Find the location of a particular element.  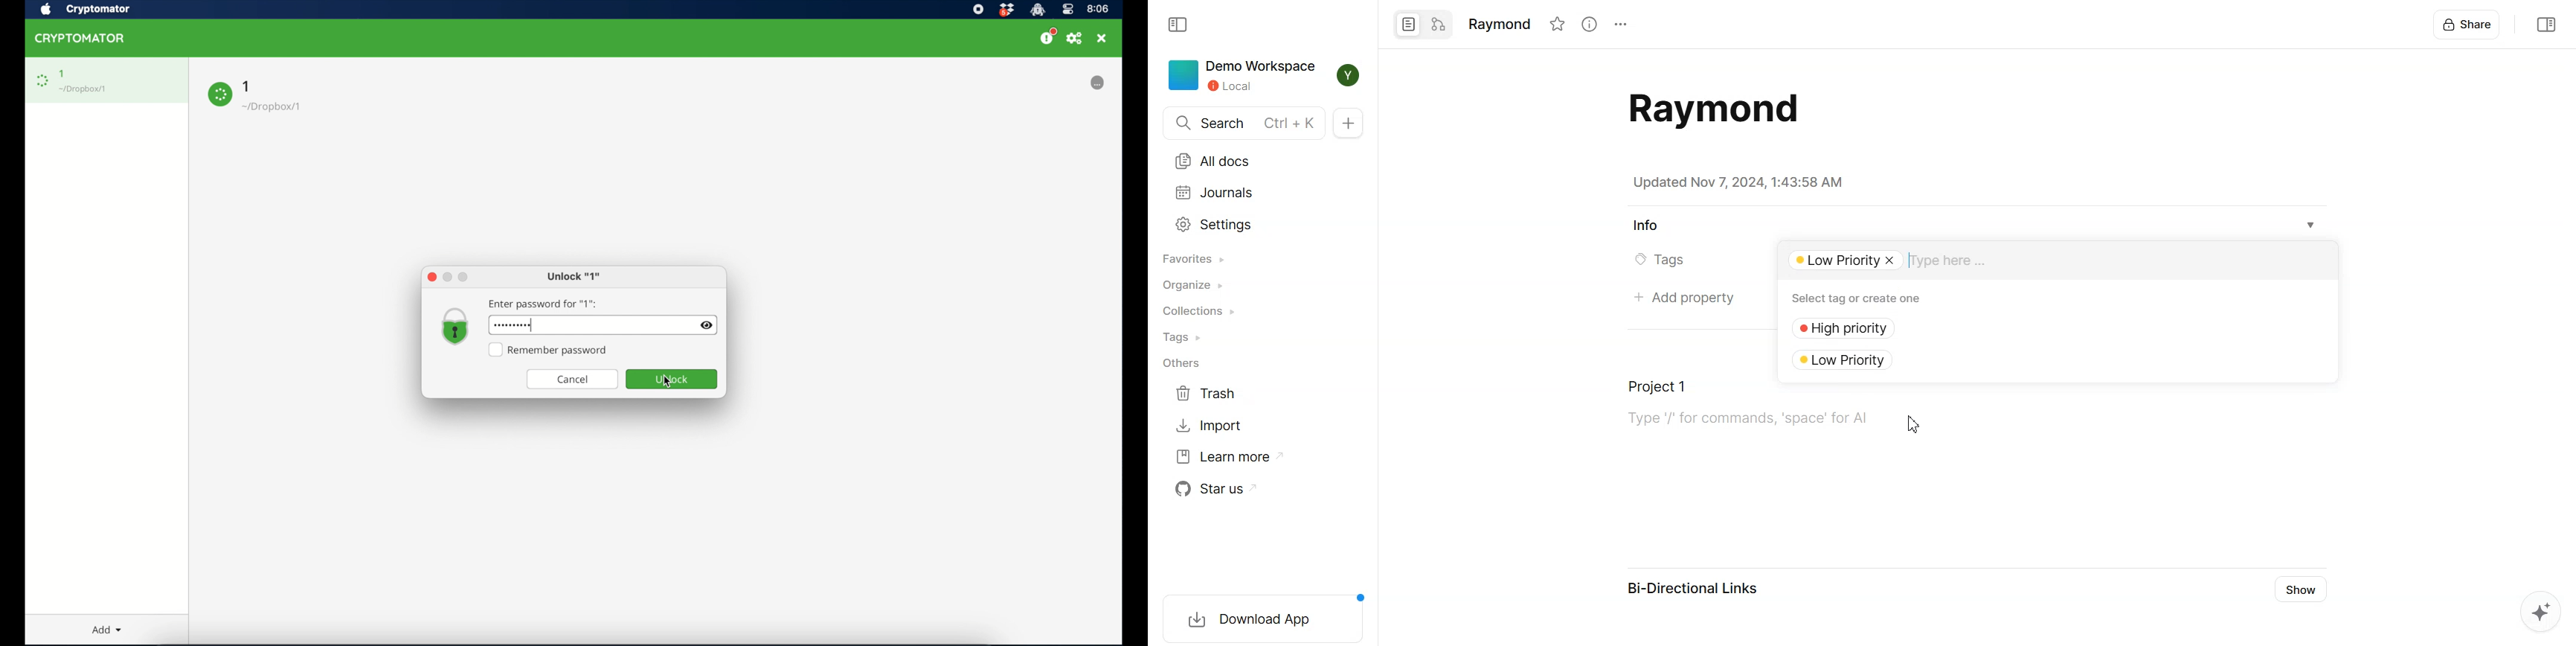

unlock 1 is located at coordinates (574, 277).